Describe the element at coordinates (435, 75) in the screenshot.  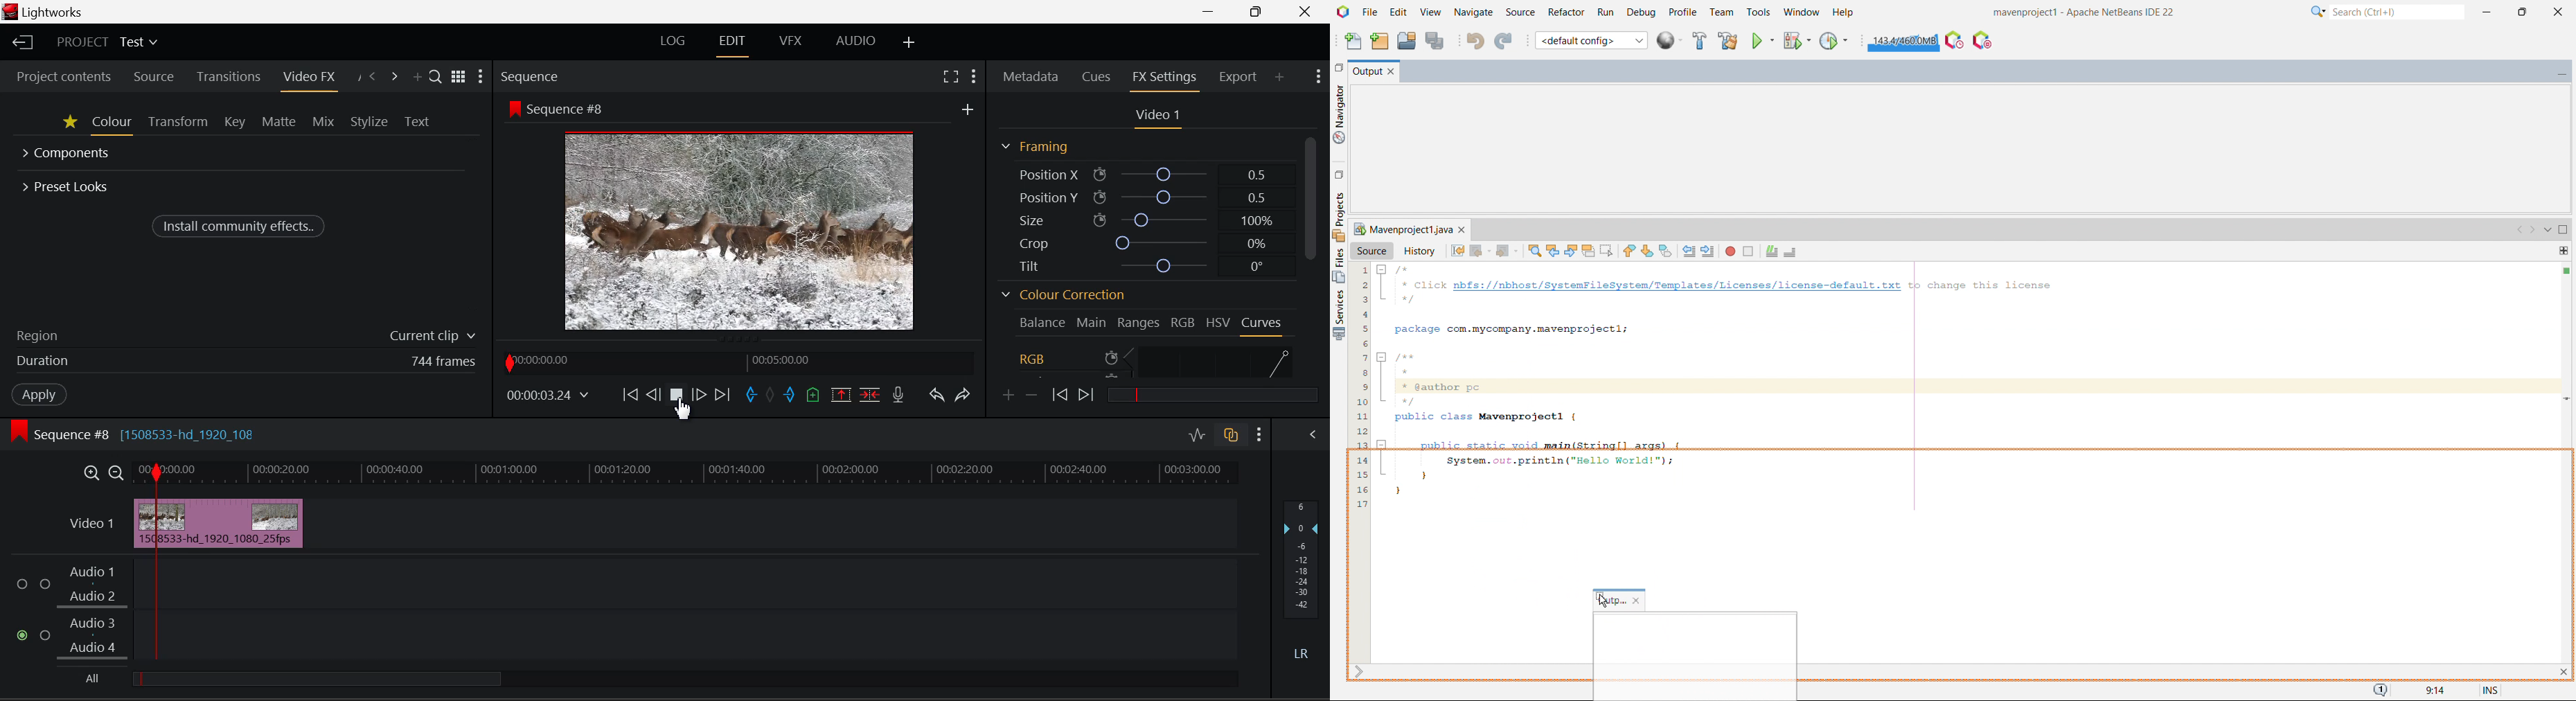
I see `Search` at that location.